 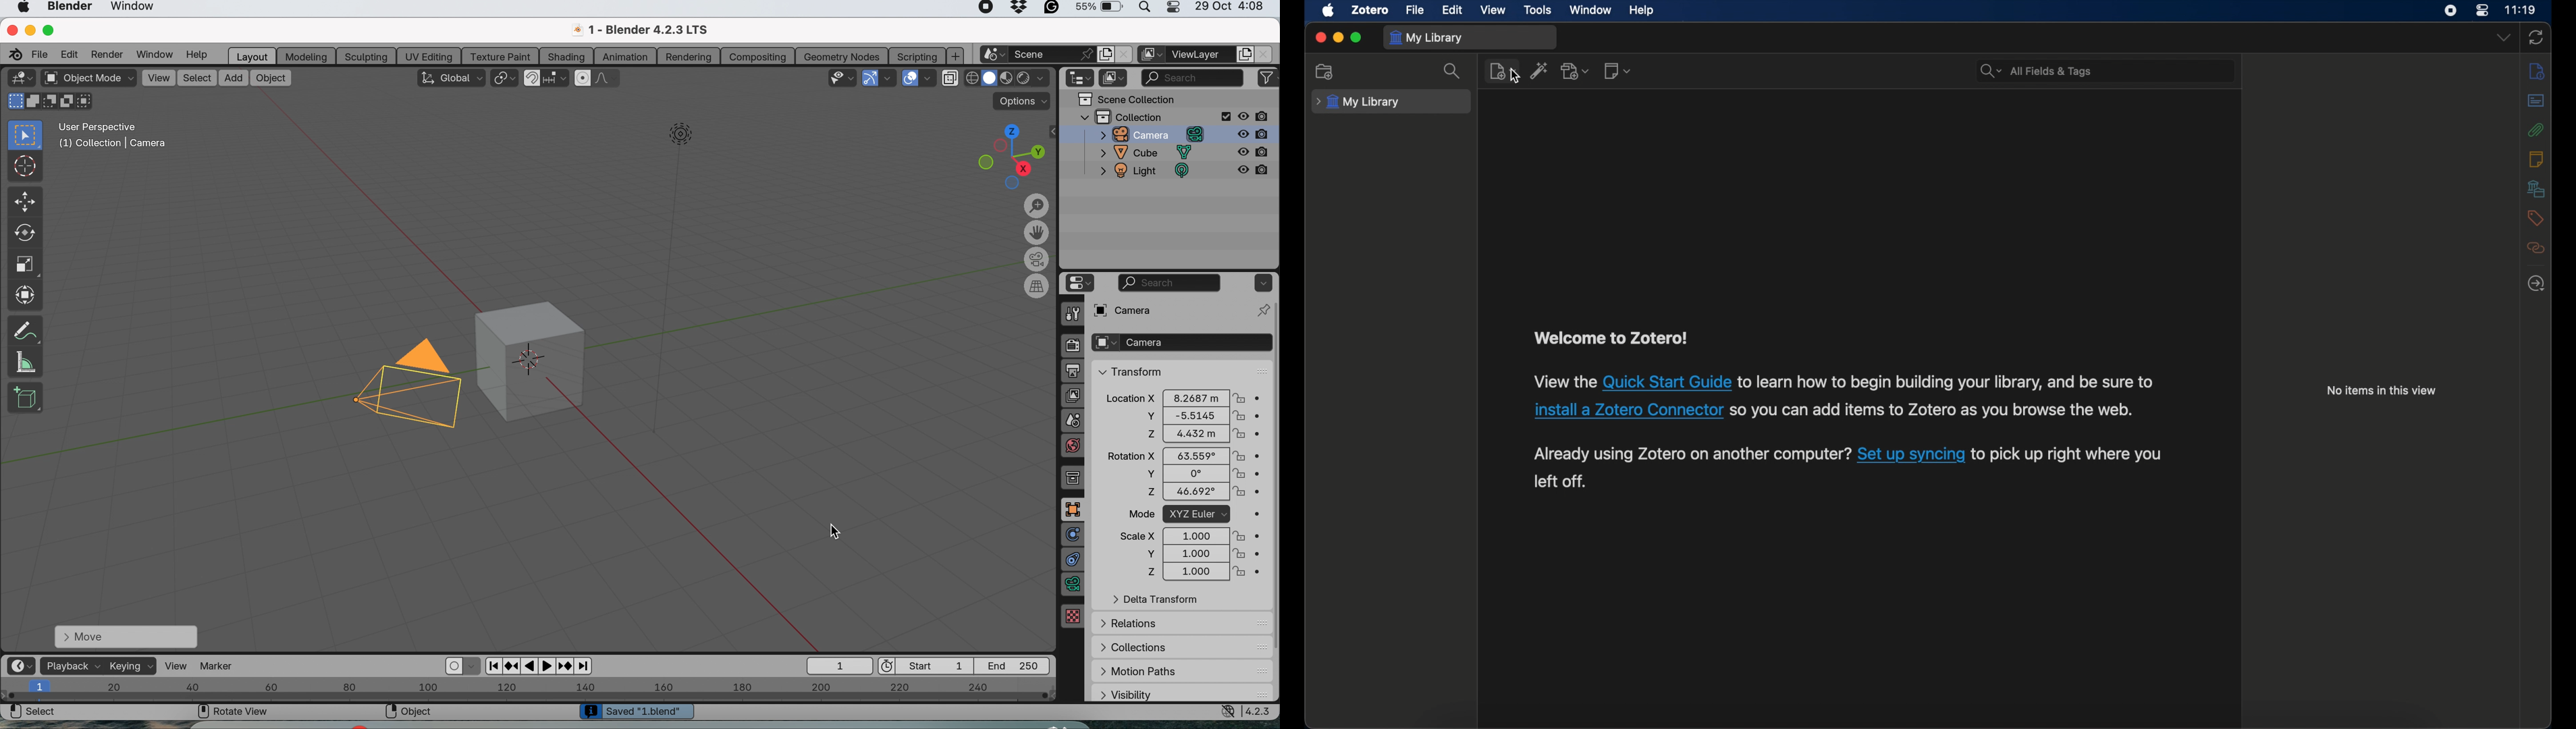 What do you see at coordinates (950, 80) in the screenshot?
I see `toggle x ray` at bounding box center [950, 80].